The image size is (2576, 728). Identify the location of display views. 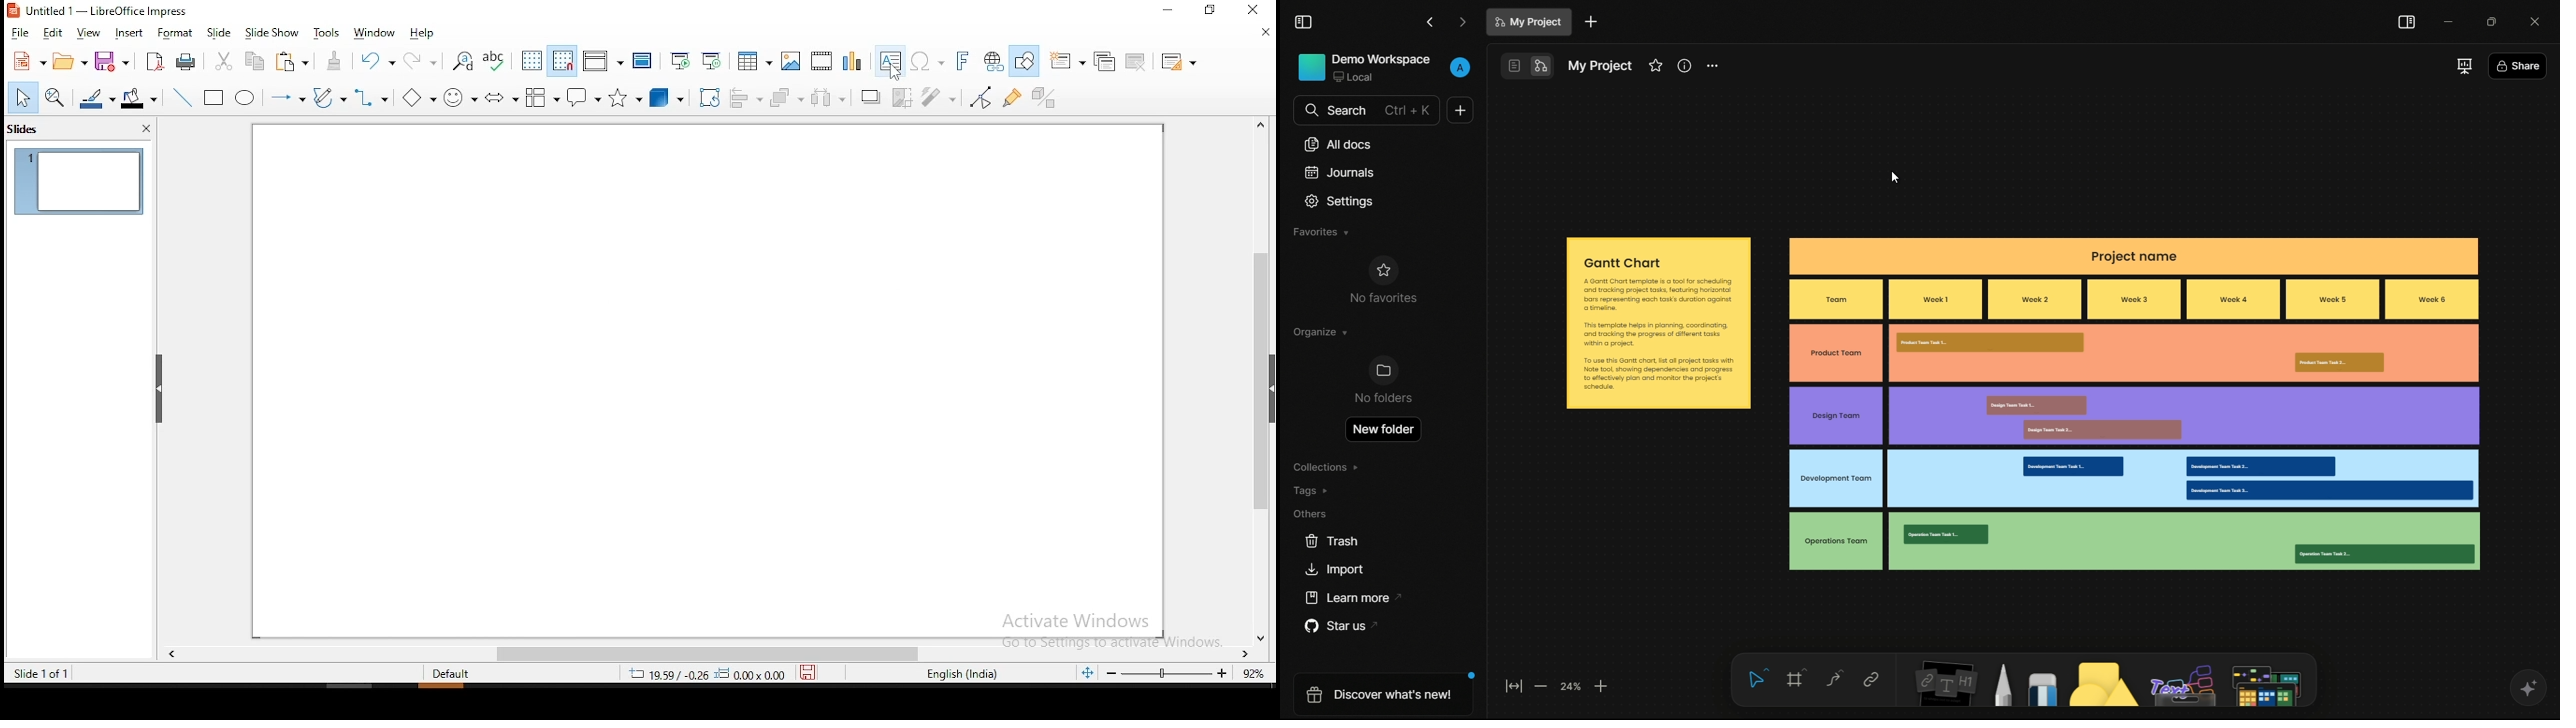
(601, 58).